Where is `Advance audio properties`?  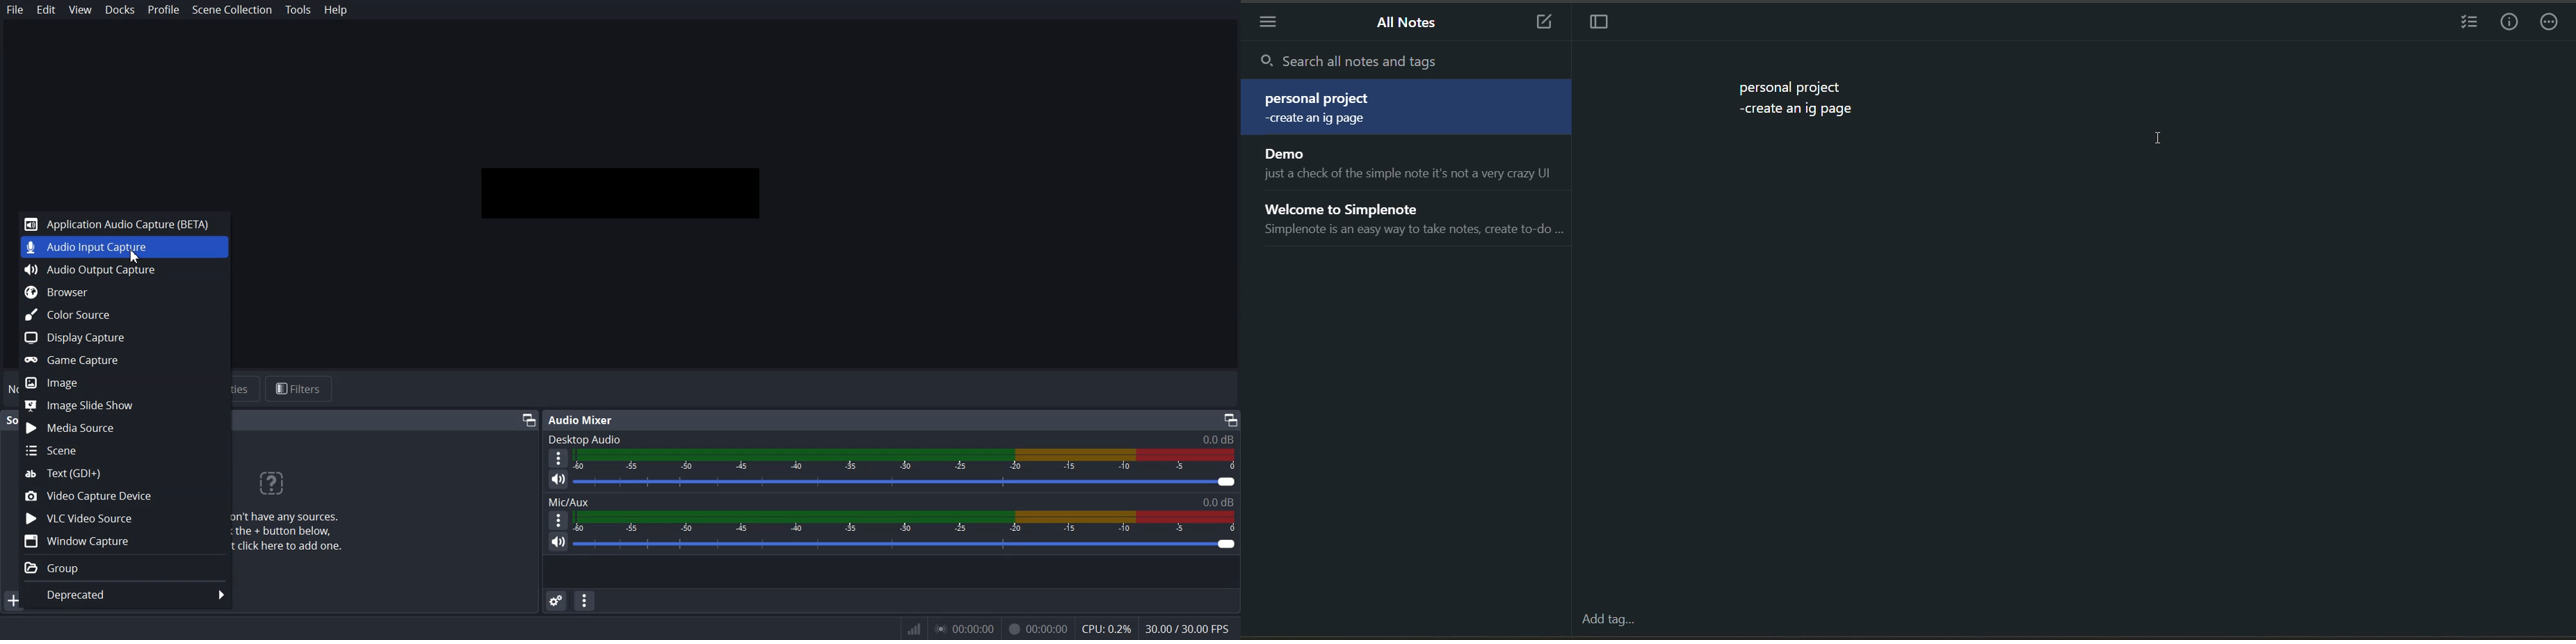 Advance audio properties is located at coordinates (556, 601).